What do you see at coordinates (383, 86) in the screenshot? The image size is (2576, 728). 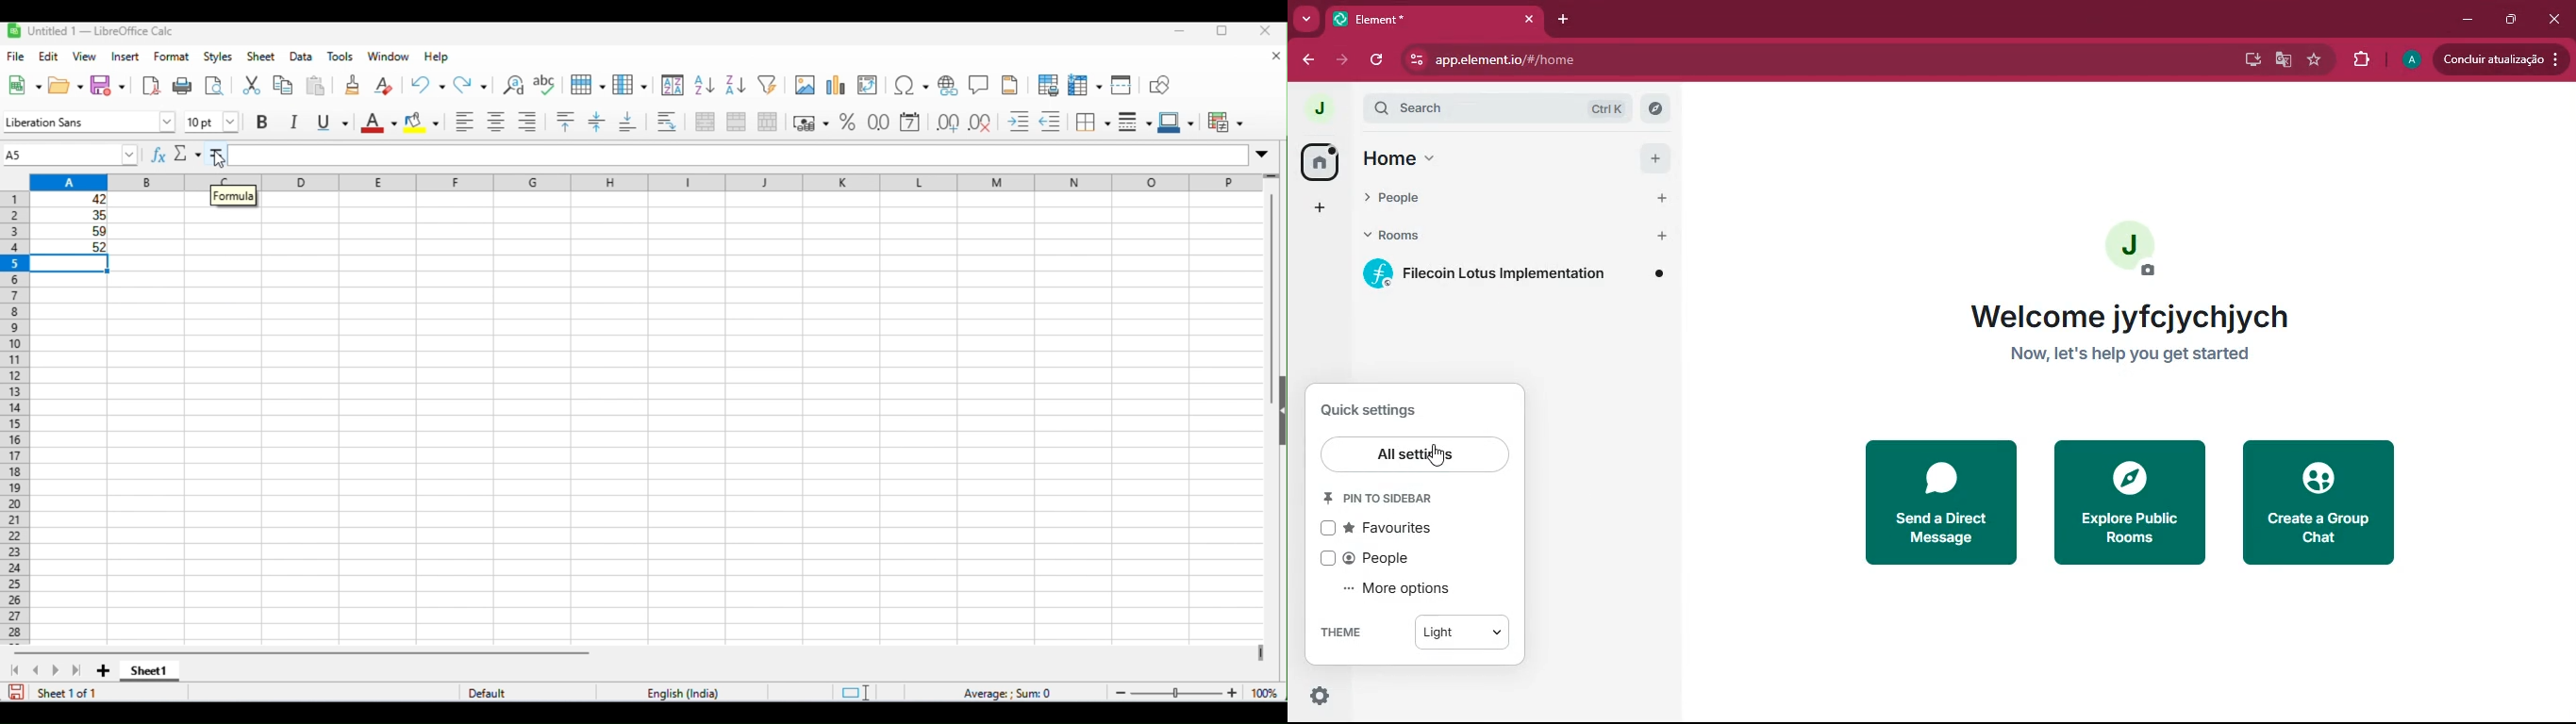 I see `clear direct formatting` at bounding box center [383, 86].